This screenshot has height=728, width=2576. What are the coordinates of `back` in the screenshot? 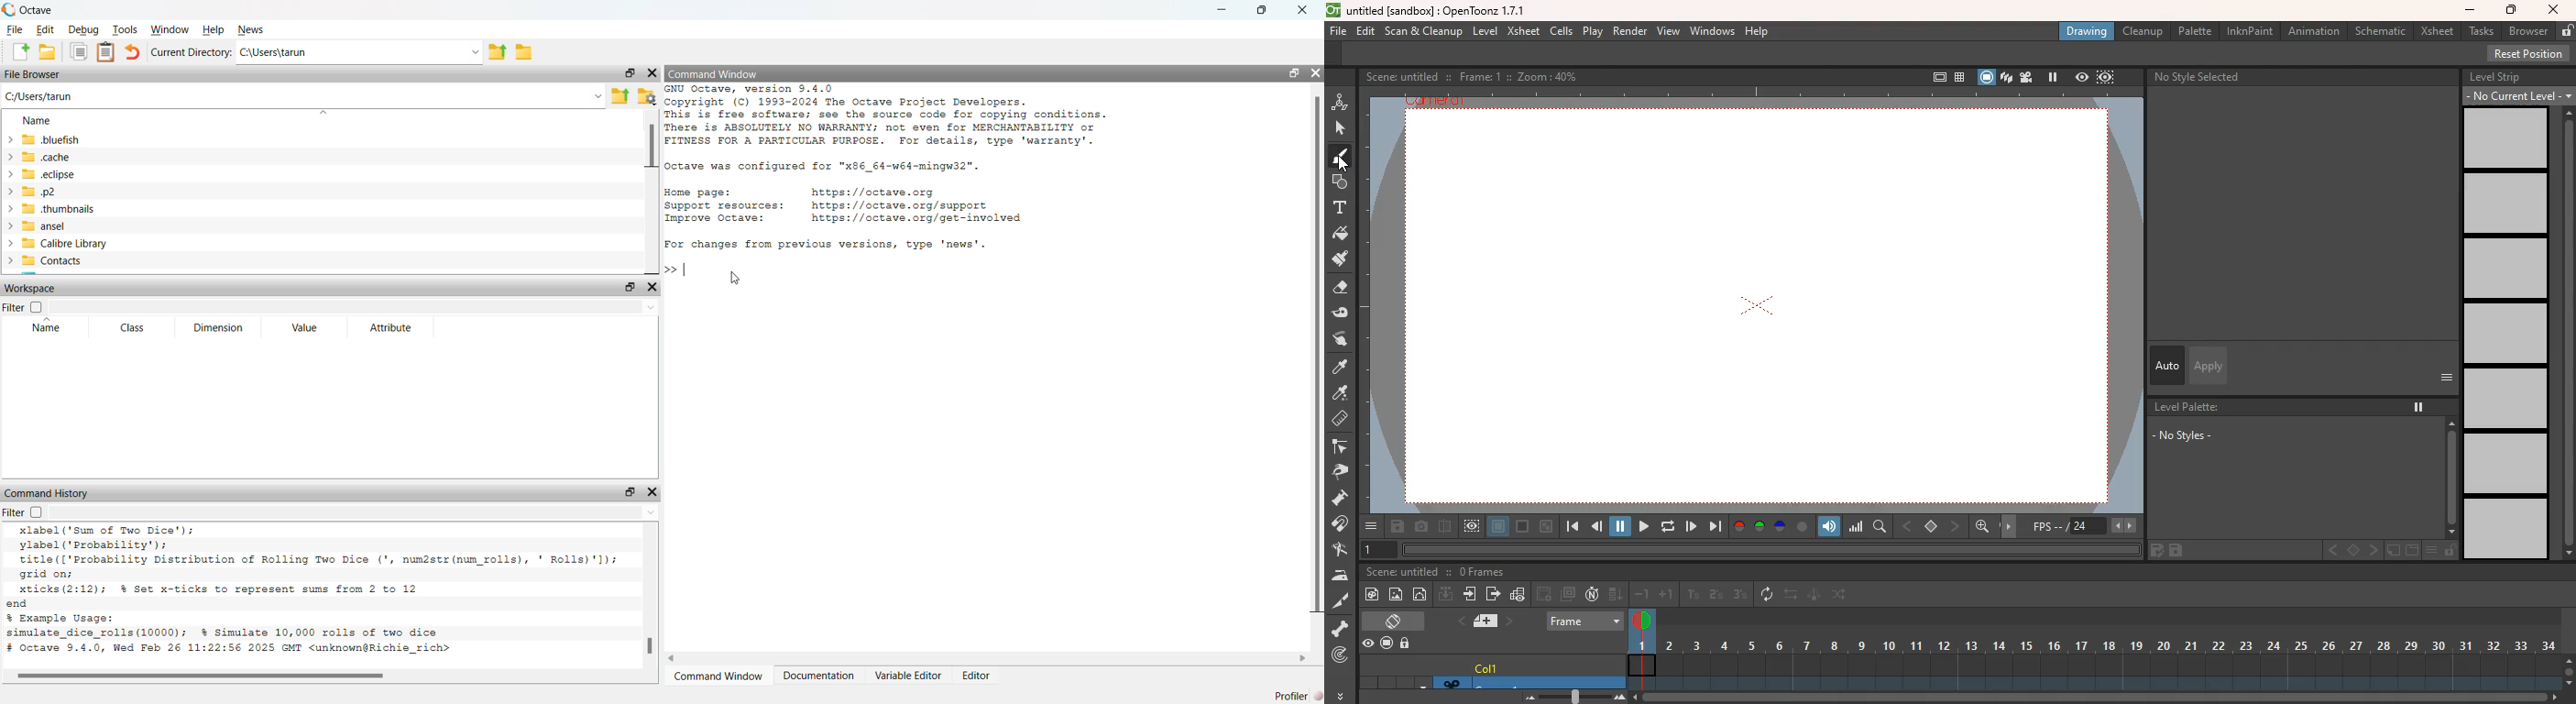 It's located at (1909, 524).